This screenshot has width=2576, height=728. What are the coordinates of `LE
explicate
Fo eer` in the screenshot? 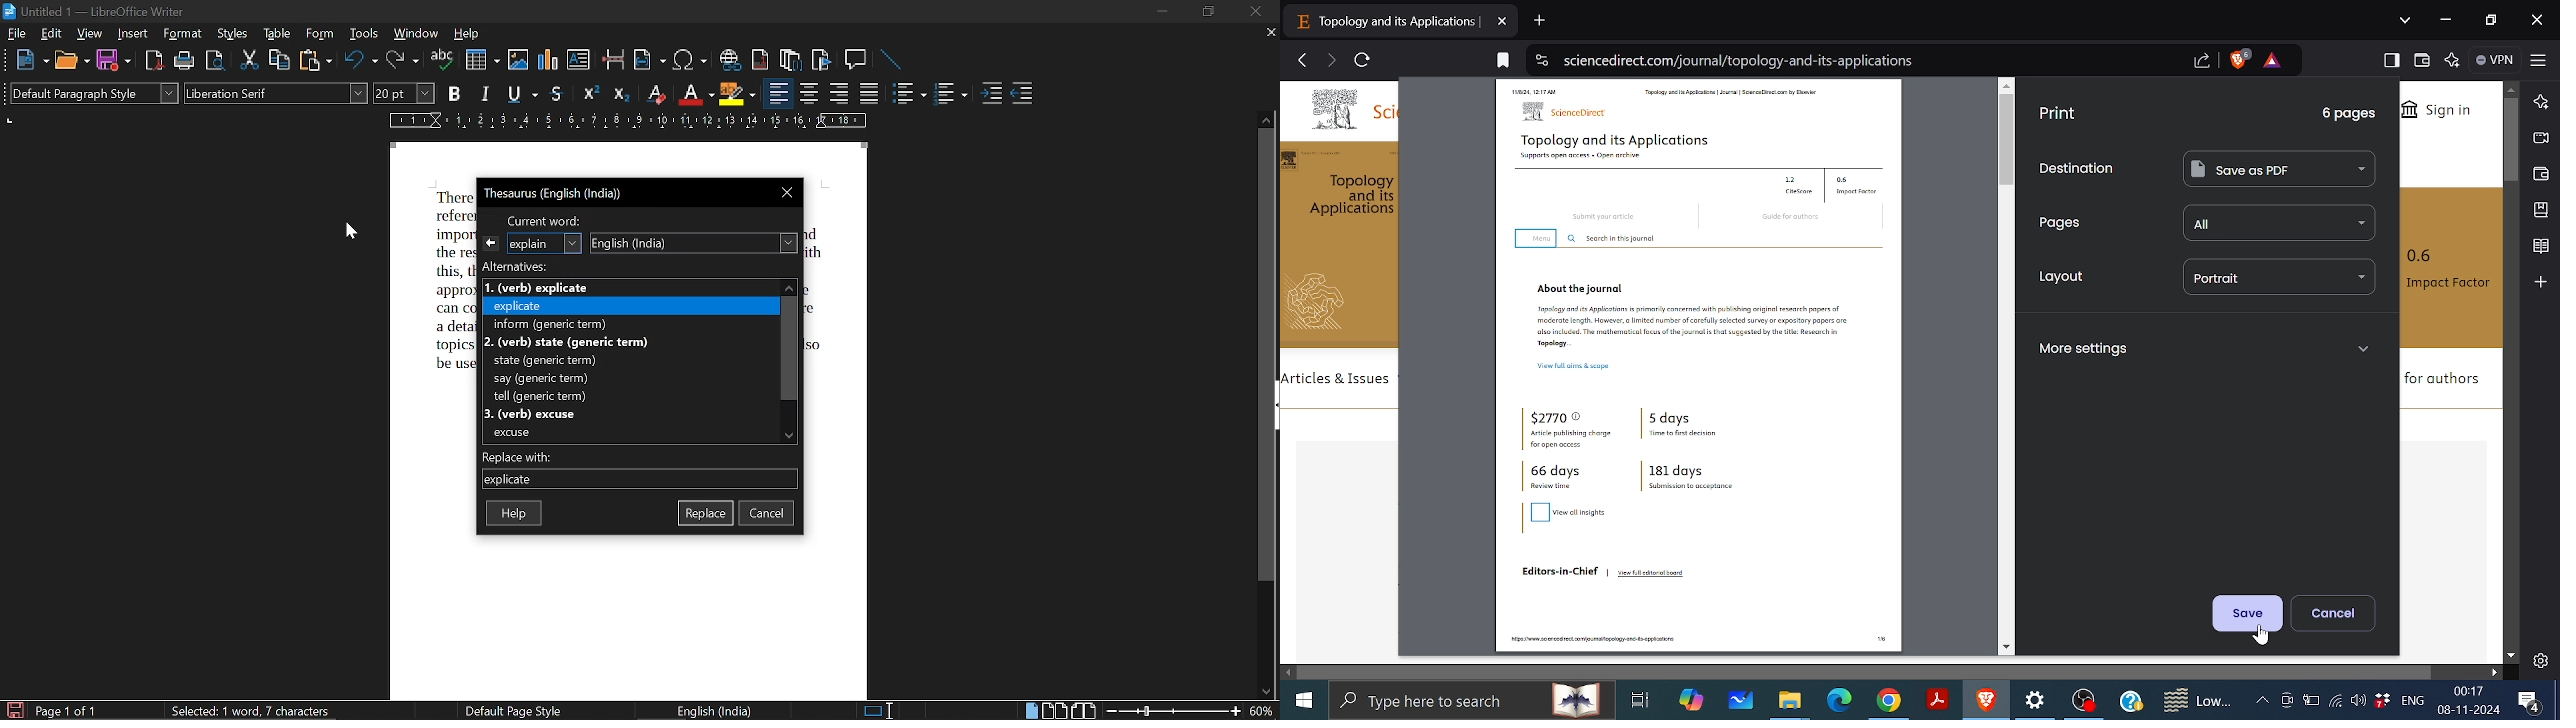 It's located at (628, 305).